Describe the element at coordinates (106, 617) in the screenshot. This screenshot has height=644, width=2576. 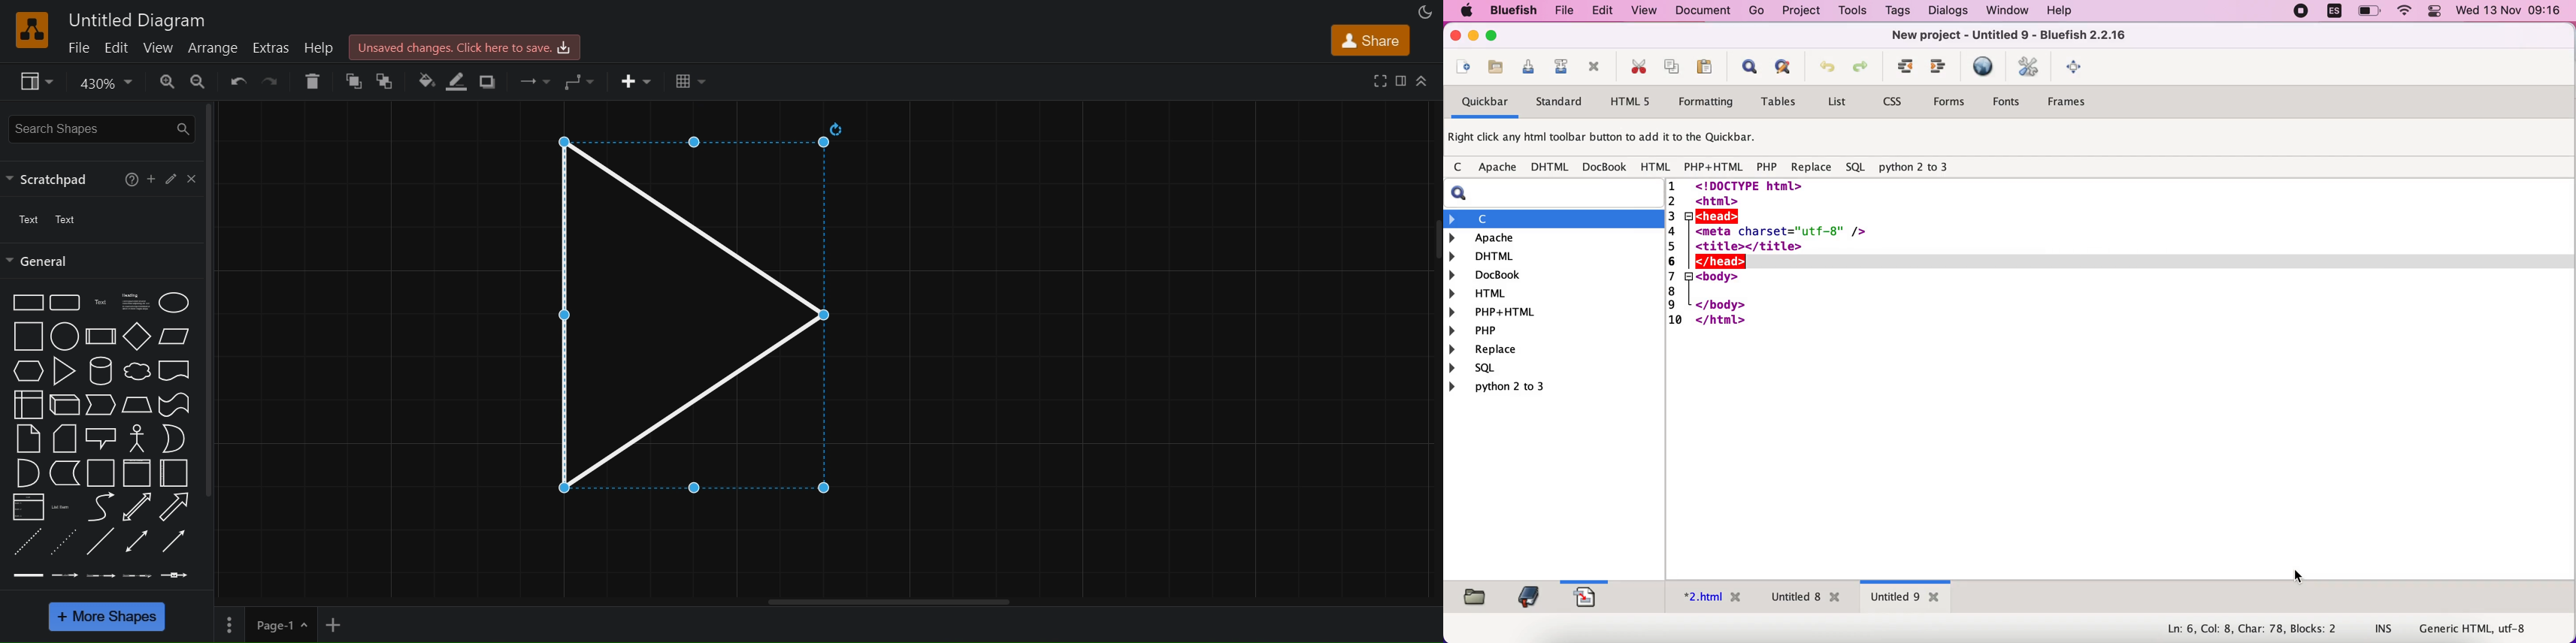
I see `More shapes` at that location.